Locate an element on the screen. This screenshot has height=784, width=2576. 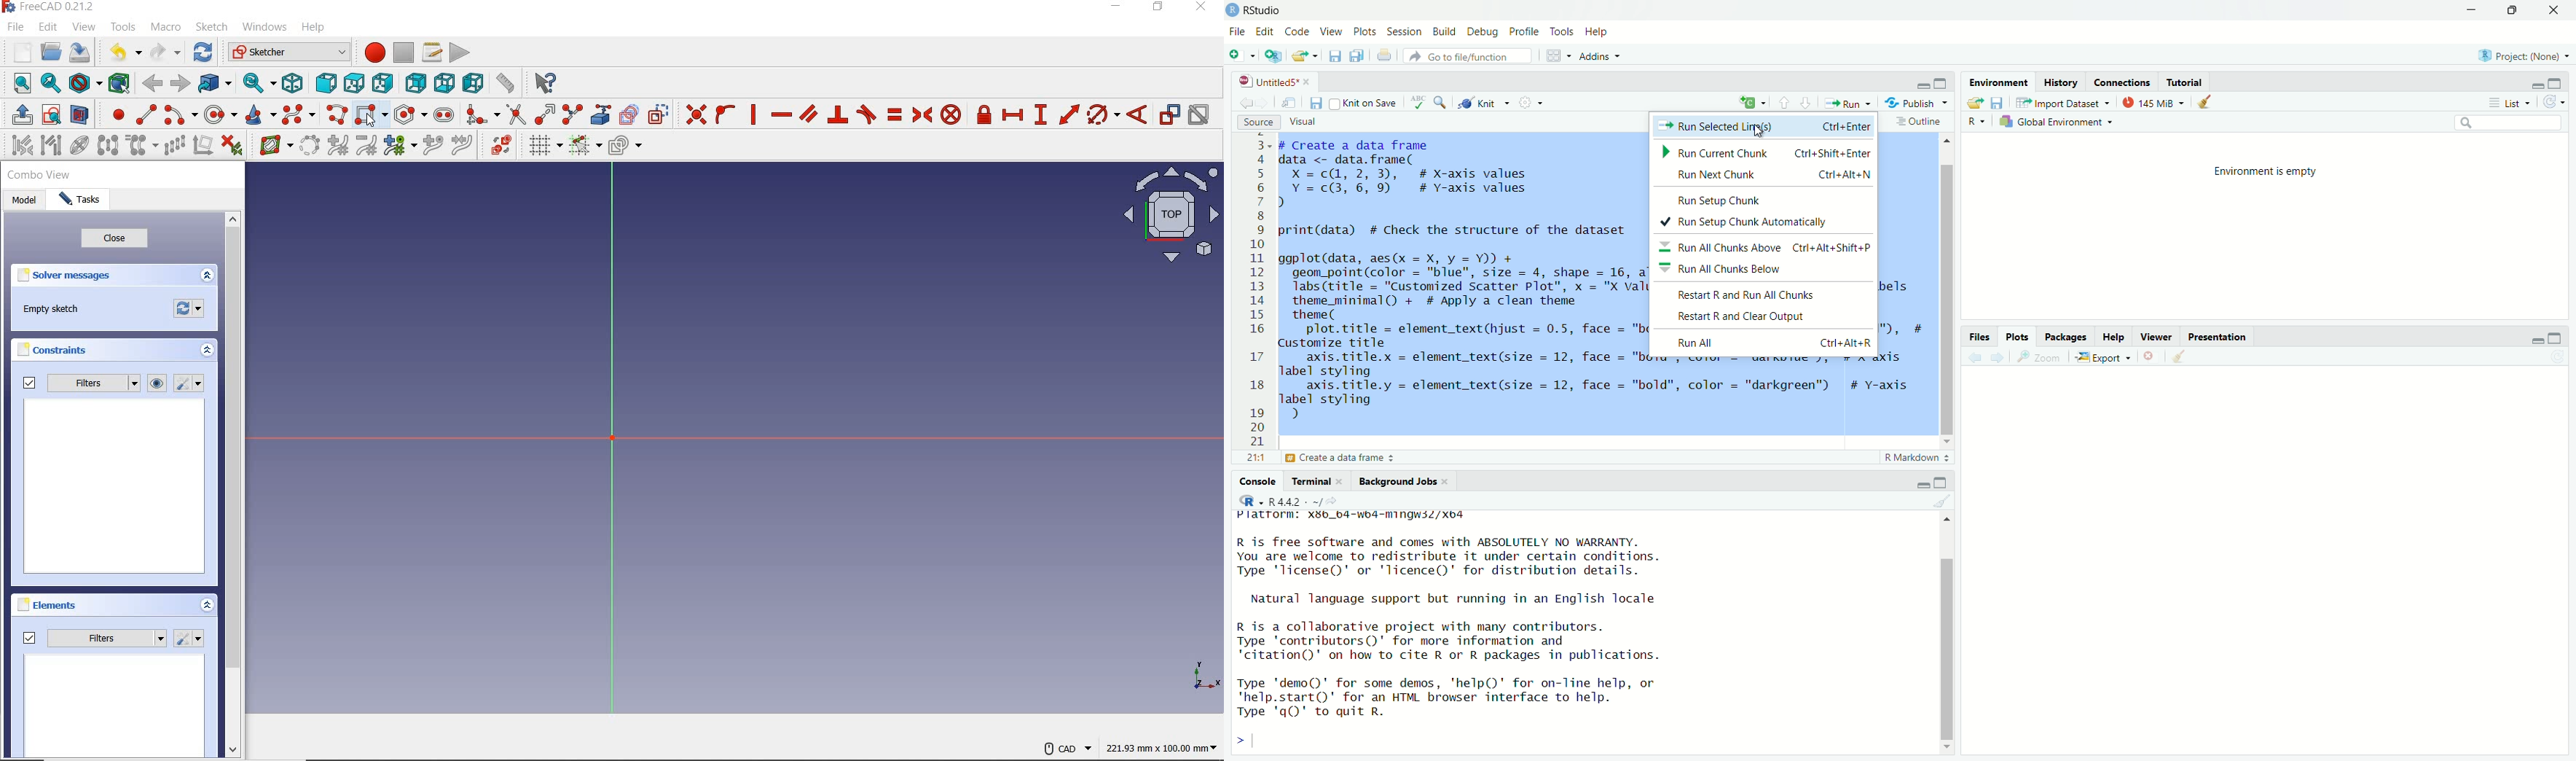
Minimize is located at coordinates (2535, 86).